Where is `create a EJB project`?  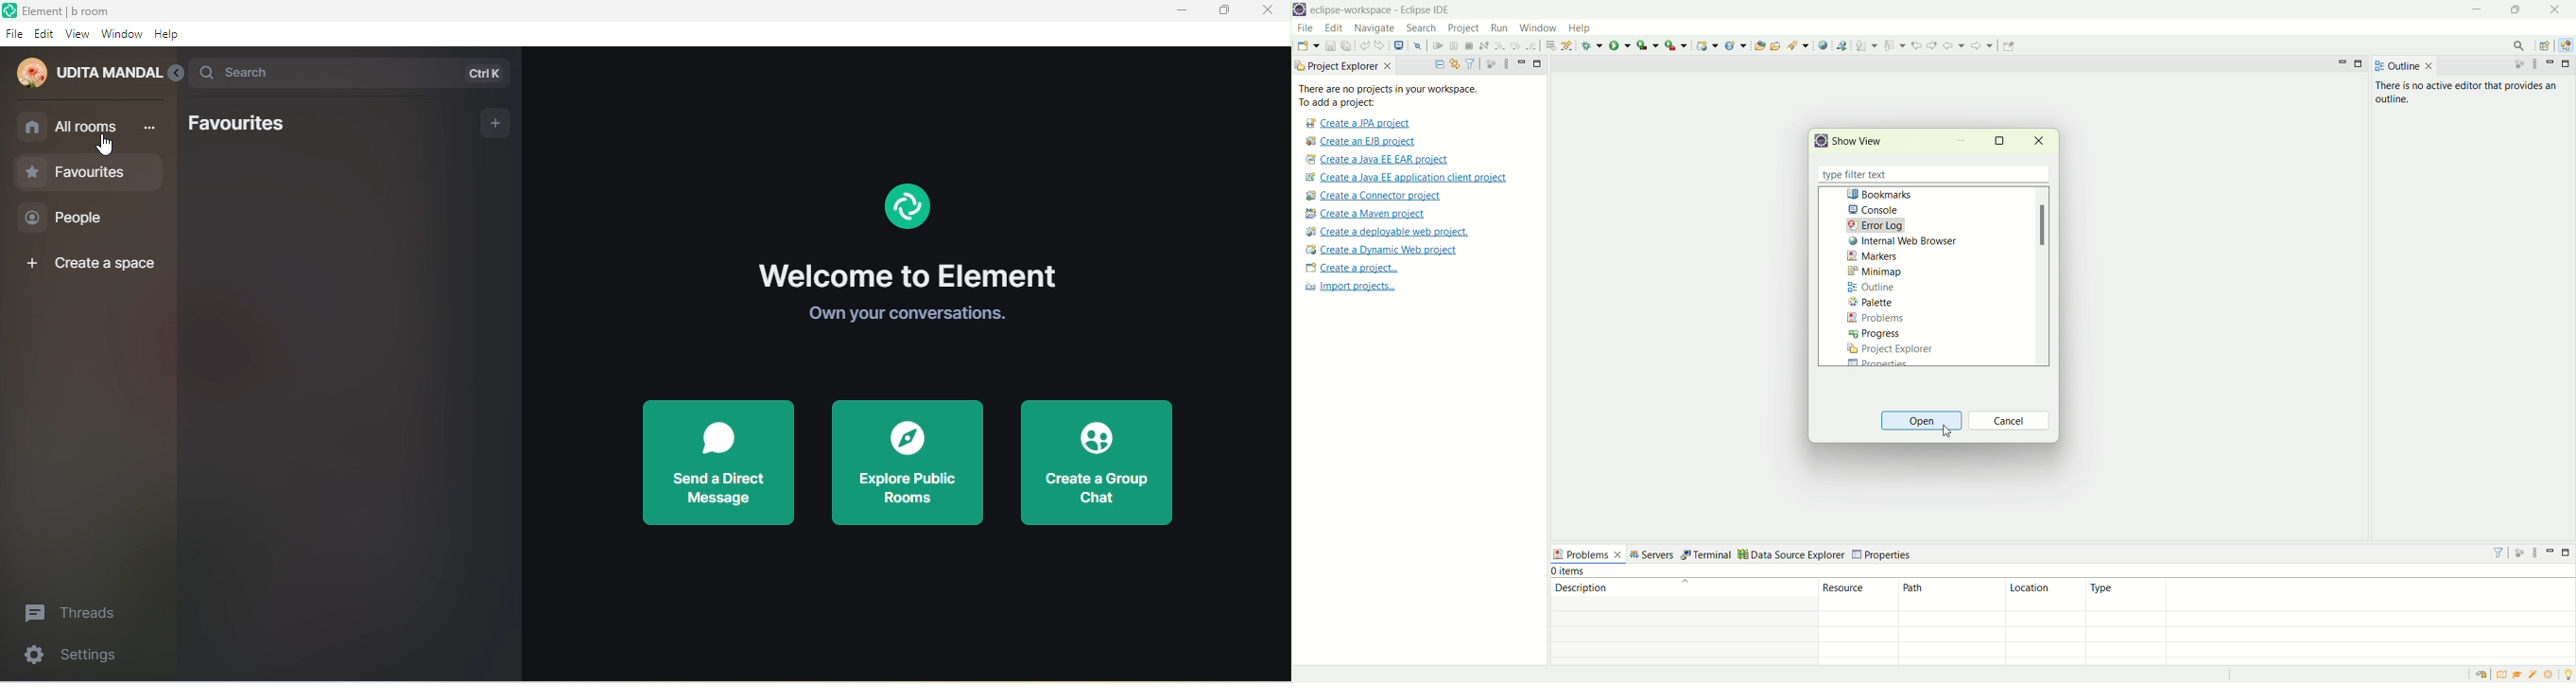 create a EJB project is located at coordinates (1364, 141).